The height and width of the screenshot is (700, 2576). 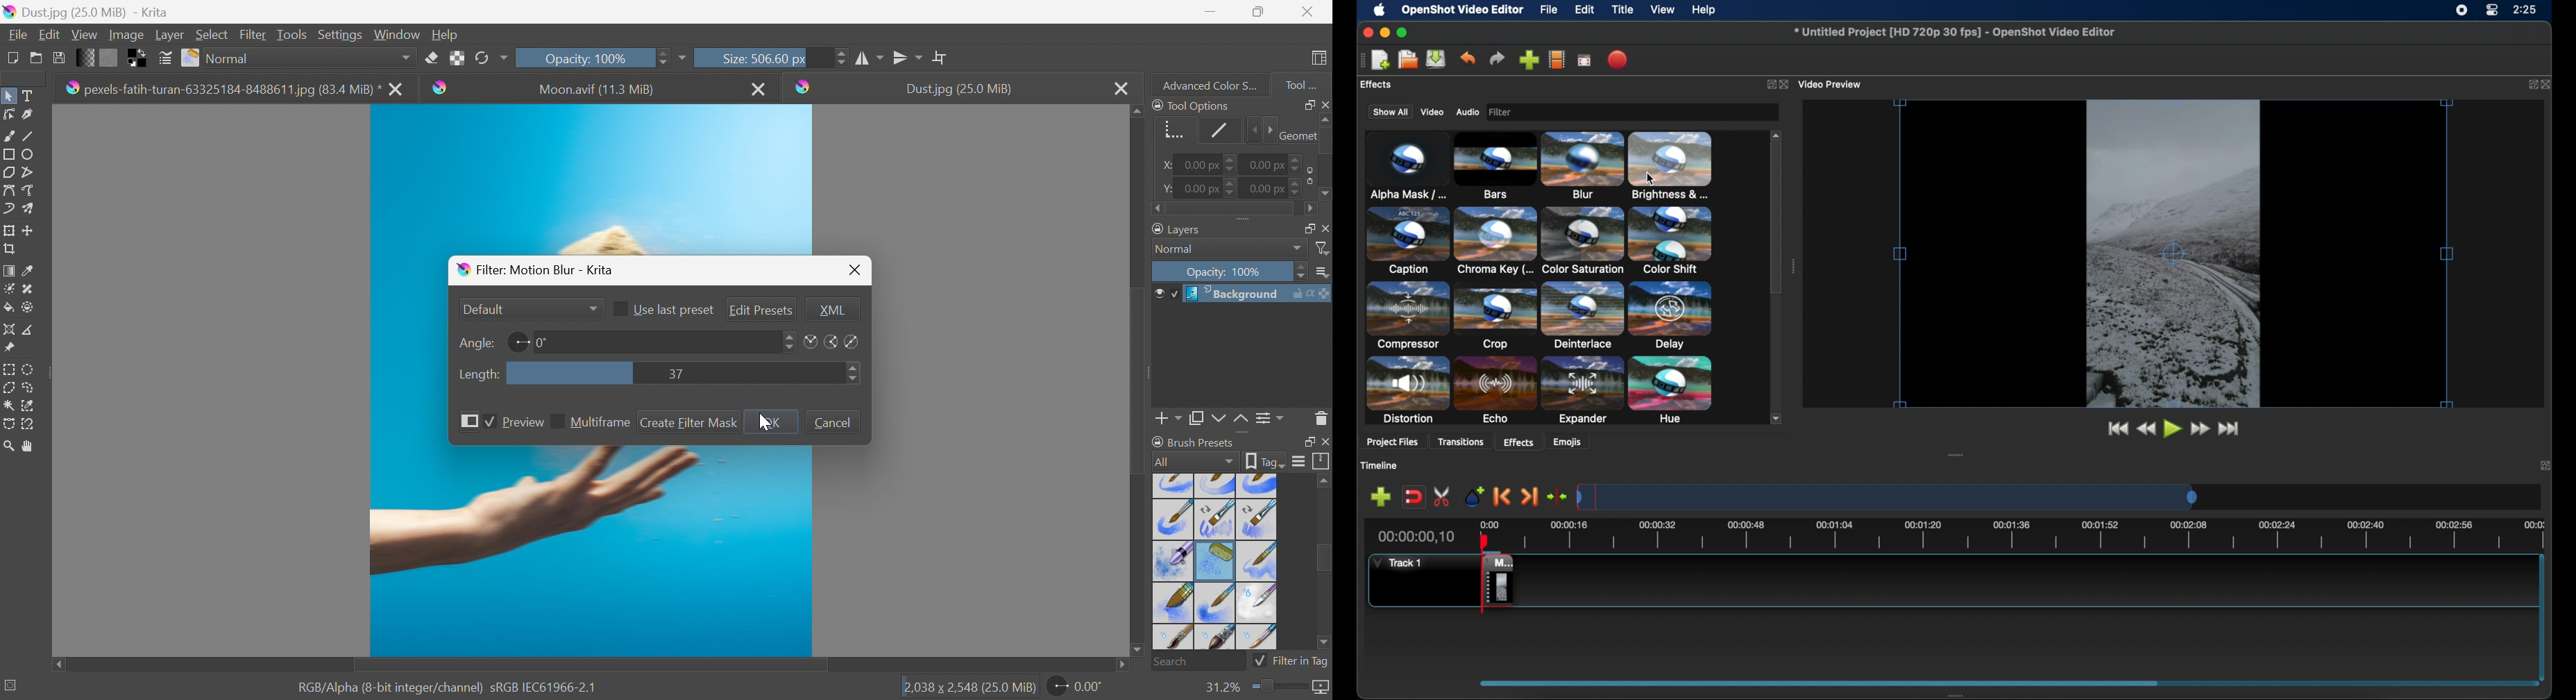 What do you see at coordinates (1202, 189) in the screenshot?
I see `0.00 px` at bounding box center [1202, 189].